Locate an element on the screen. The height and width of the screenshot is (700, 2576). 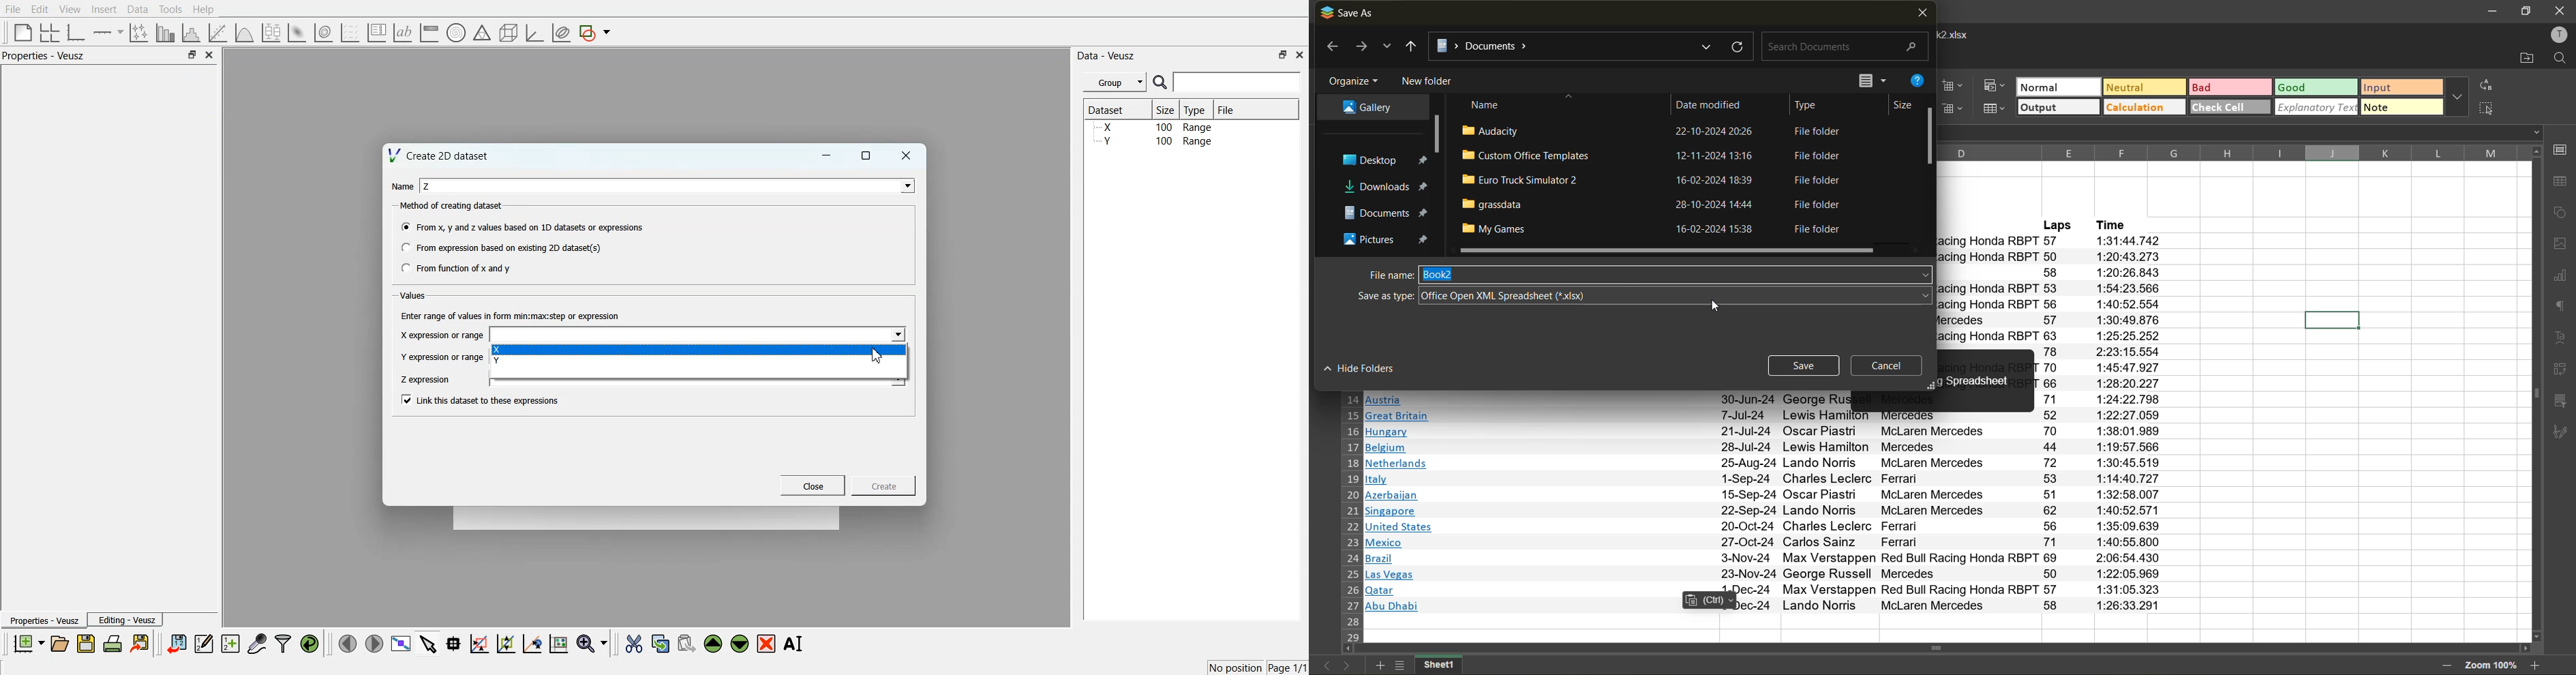
File is located at coordinates (1228, 109).